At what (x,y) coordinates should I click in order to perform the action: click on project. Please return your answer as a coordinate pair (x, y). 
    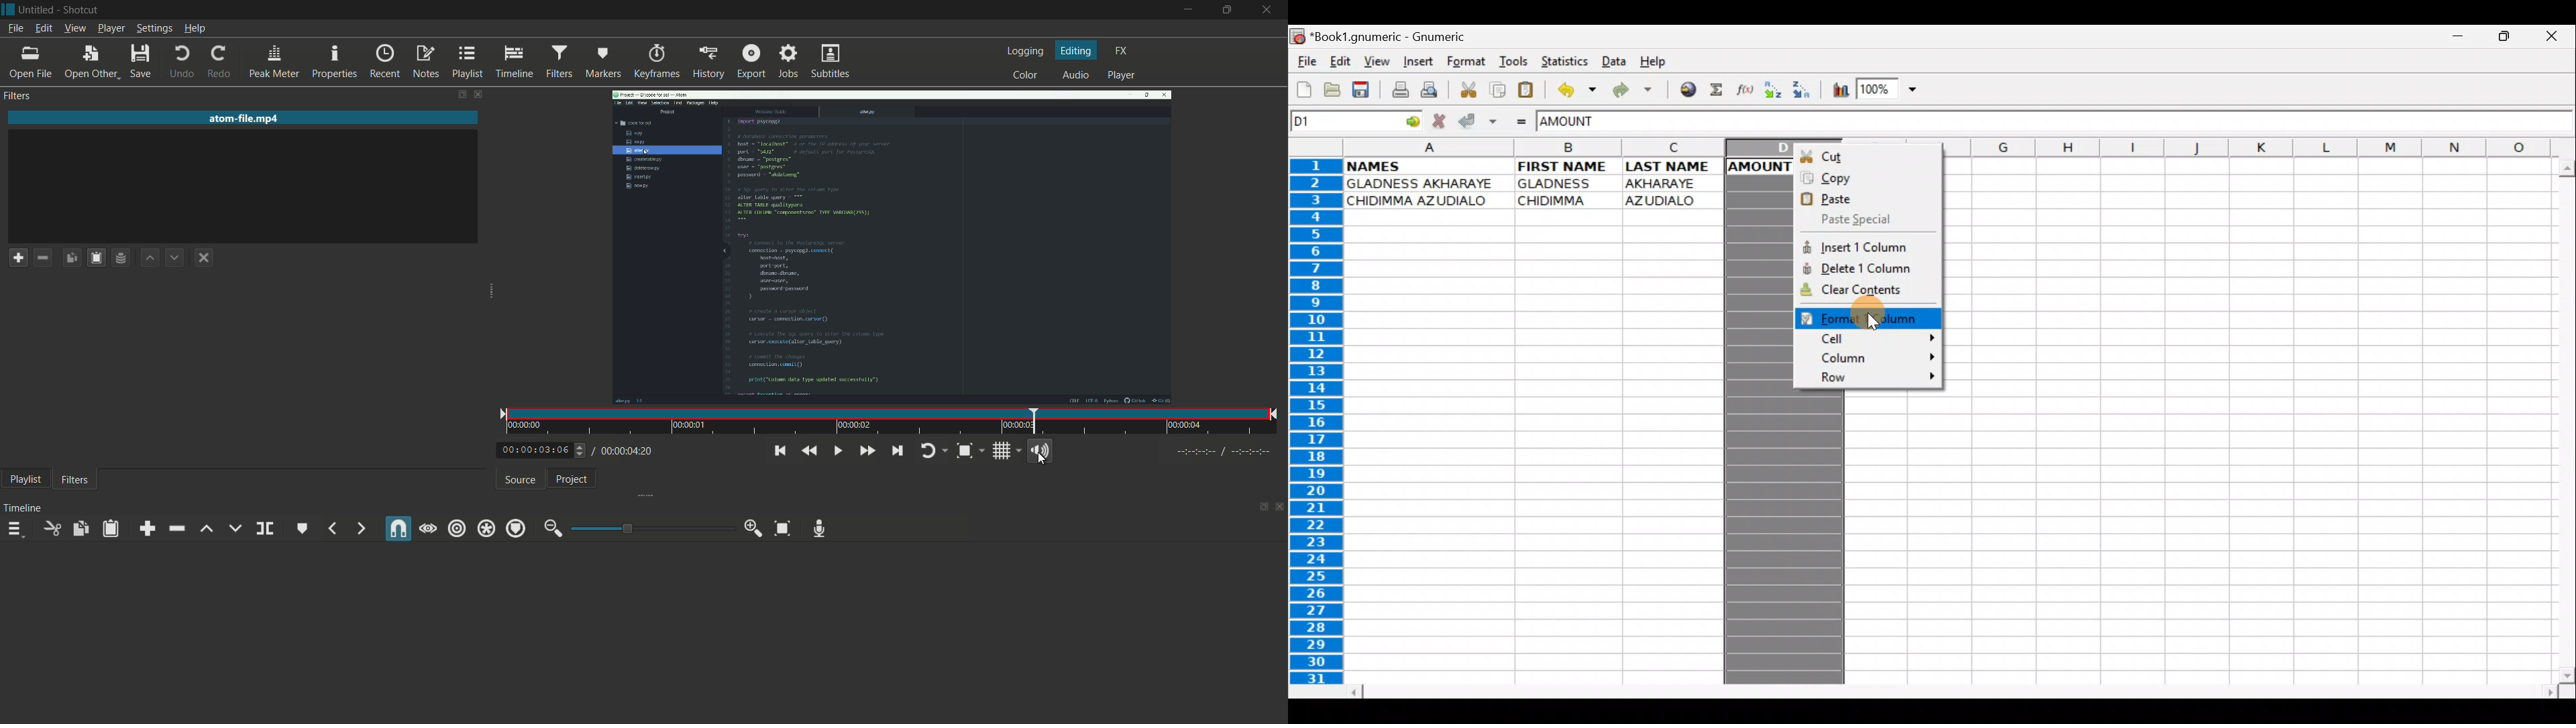
    Looking at the image, I should click on (568, 479).